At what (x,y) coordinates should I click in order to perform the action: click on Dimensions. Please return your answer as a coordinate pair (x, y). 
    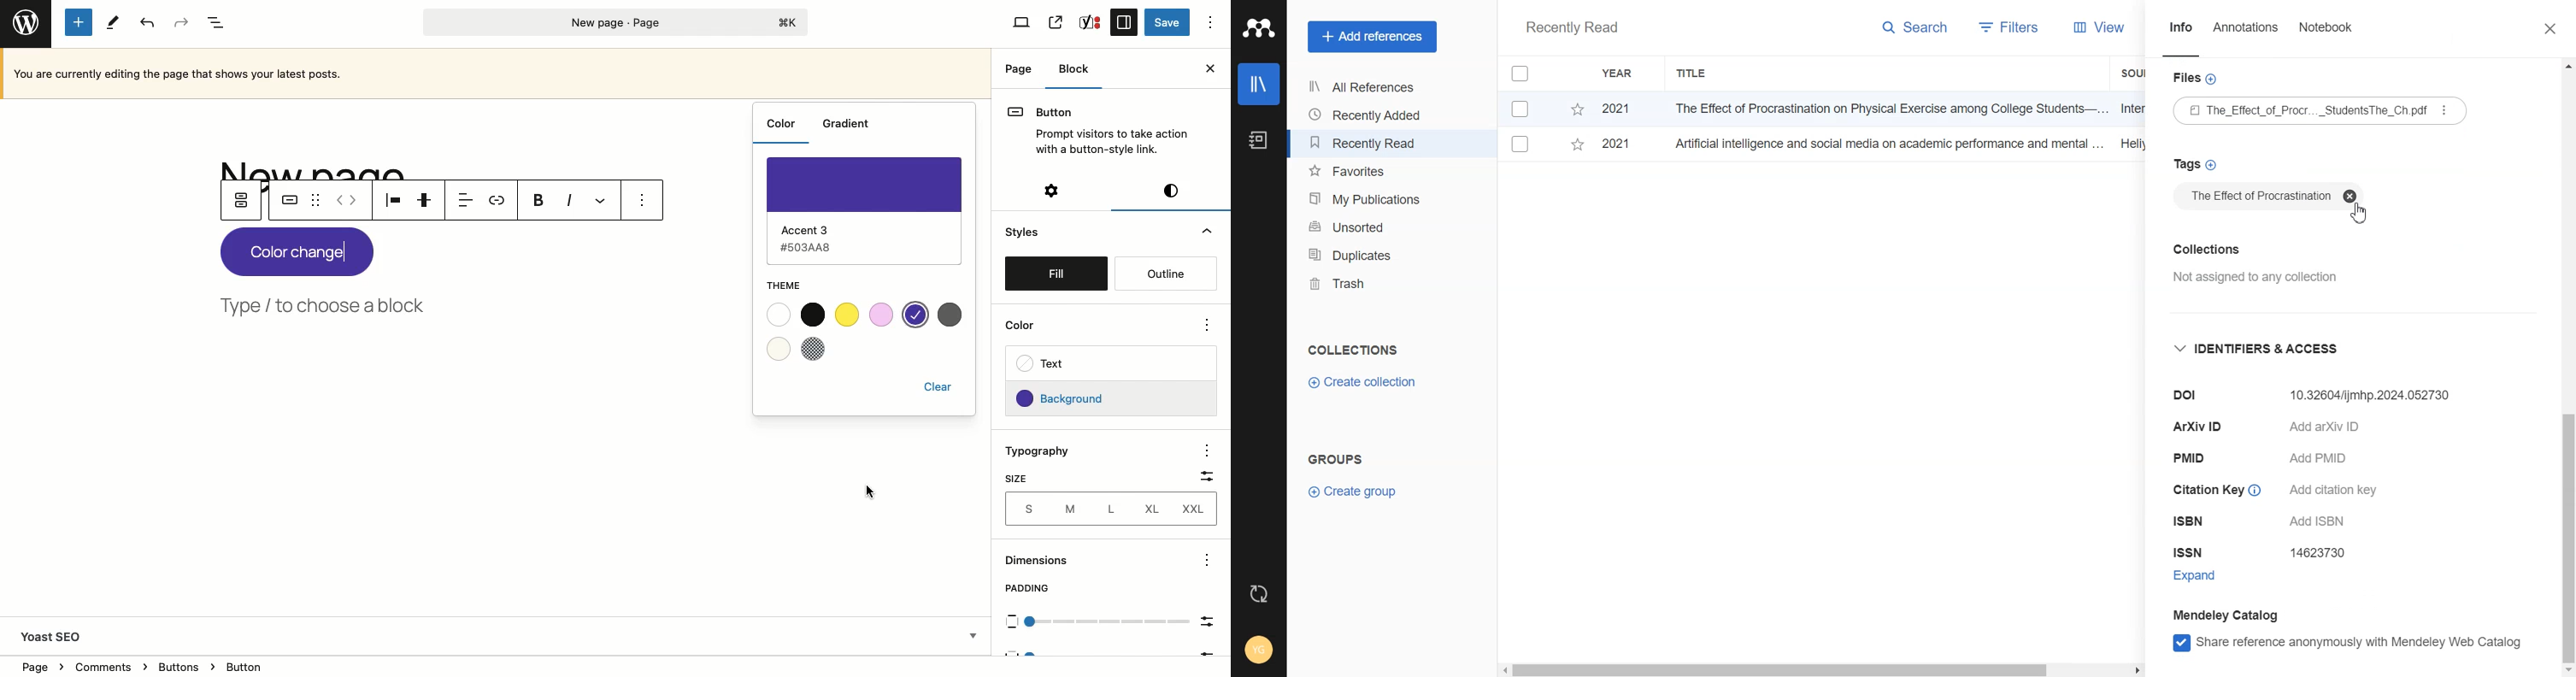
    Looking at the image, I should click on (1046, 562).